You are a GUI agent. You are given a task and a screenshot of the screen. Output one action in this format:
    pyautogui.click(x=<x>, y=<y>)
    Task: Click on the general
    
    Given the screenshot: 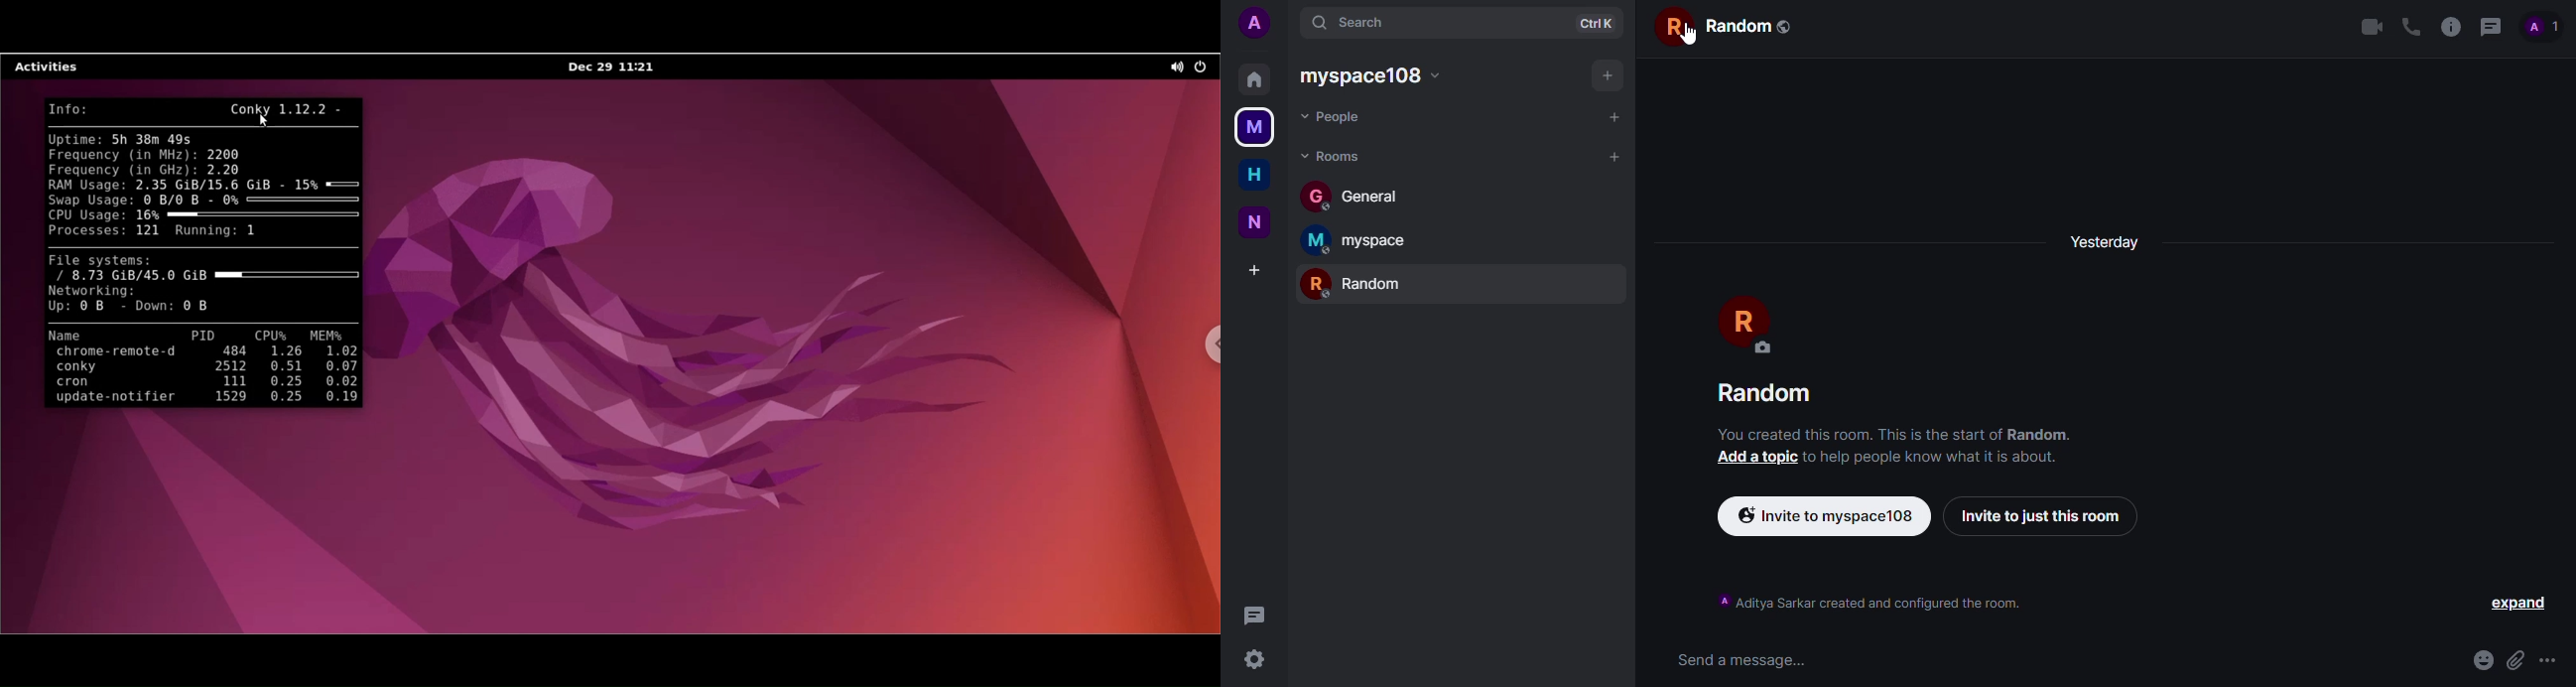 What is the action you would take?
    pyautogui.click(x=1358, y=196)
    